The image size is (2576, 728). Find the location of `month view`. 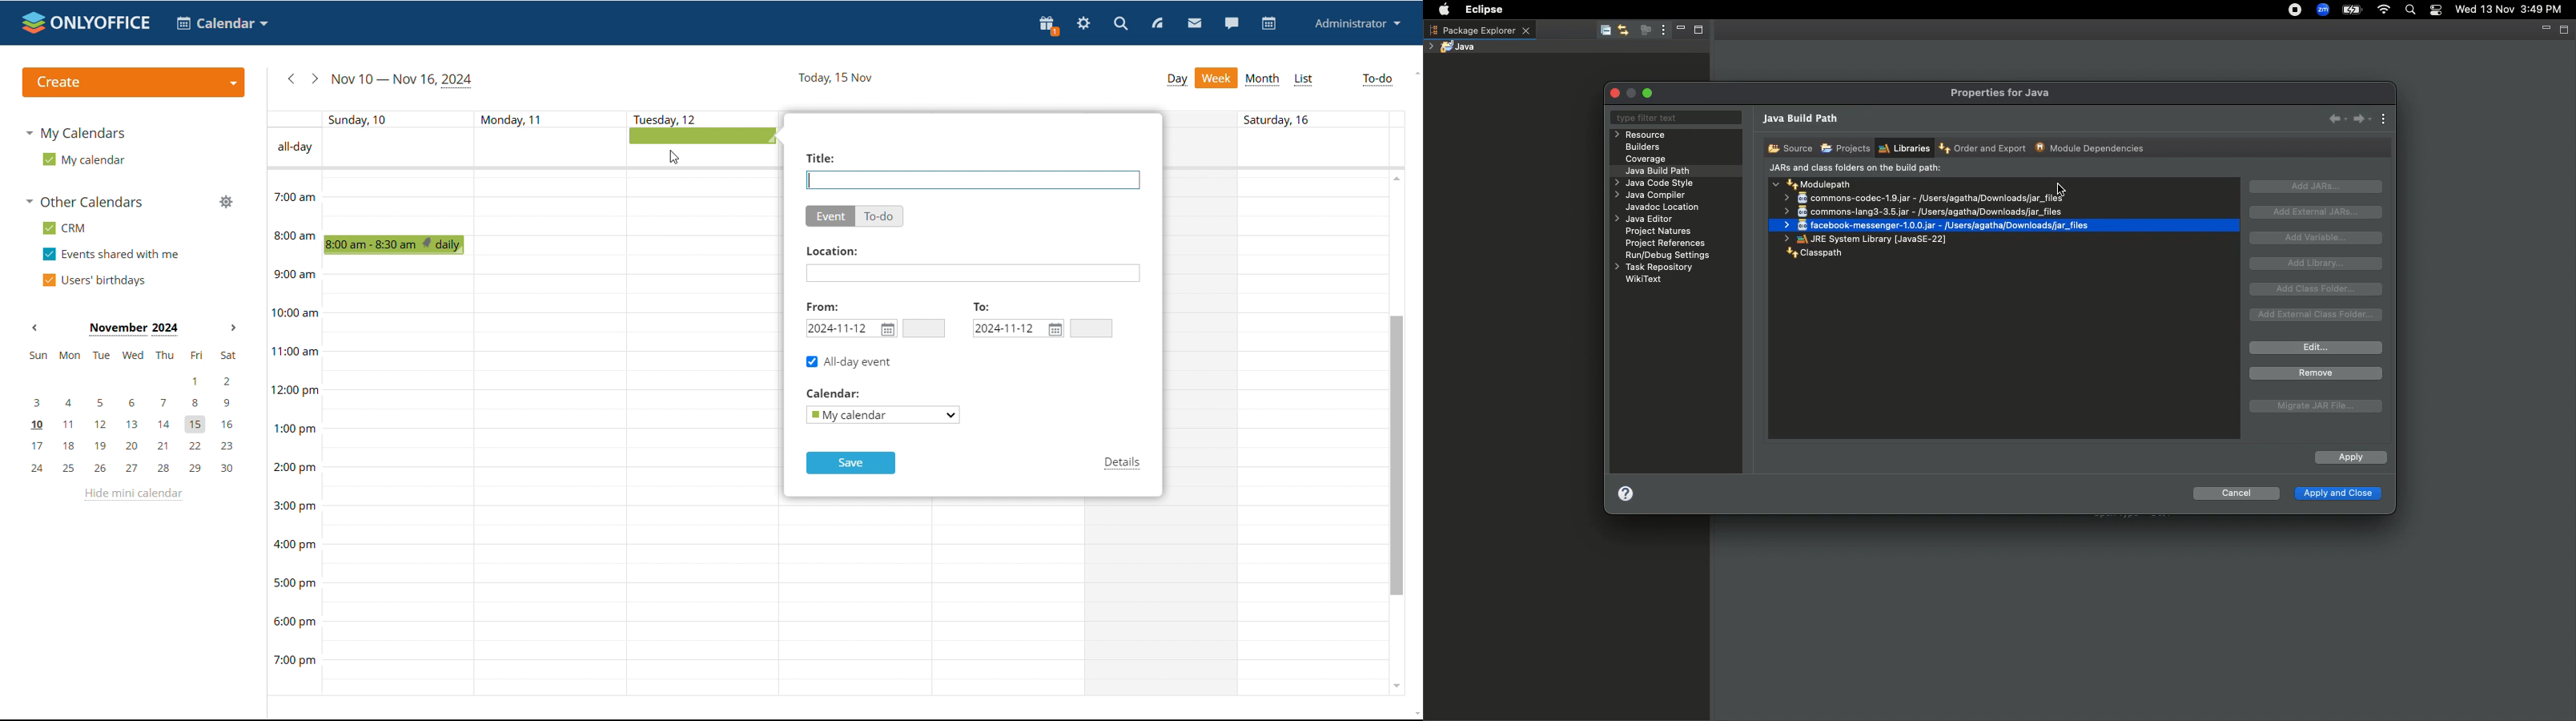

month view is located at coordinates (1263, 80).